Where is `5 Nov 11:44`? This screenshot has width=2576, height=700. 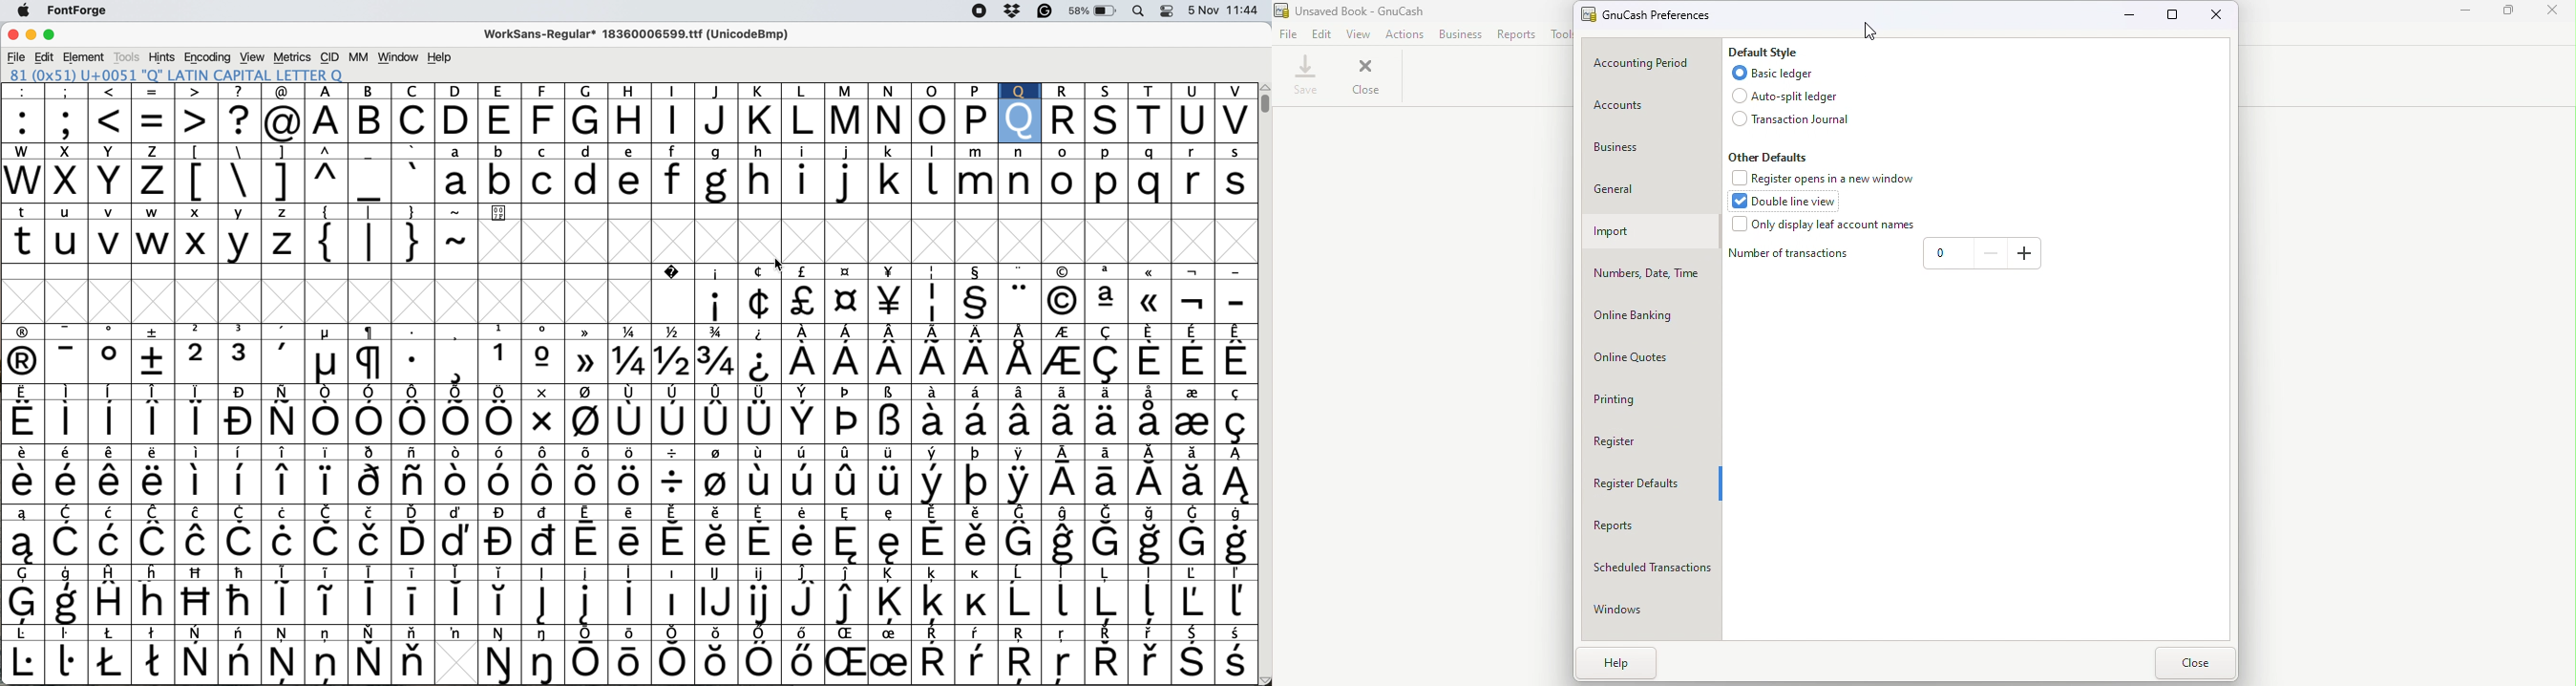 5 Nov 11:44 is located at coordinates (1225, 12).